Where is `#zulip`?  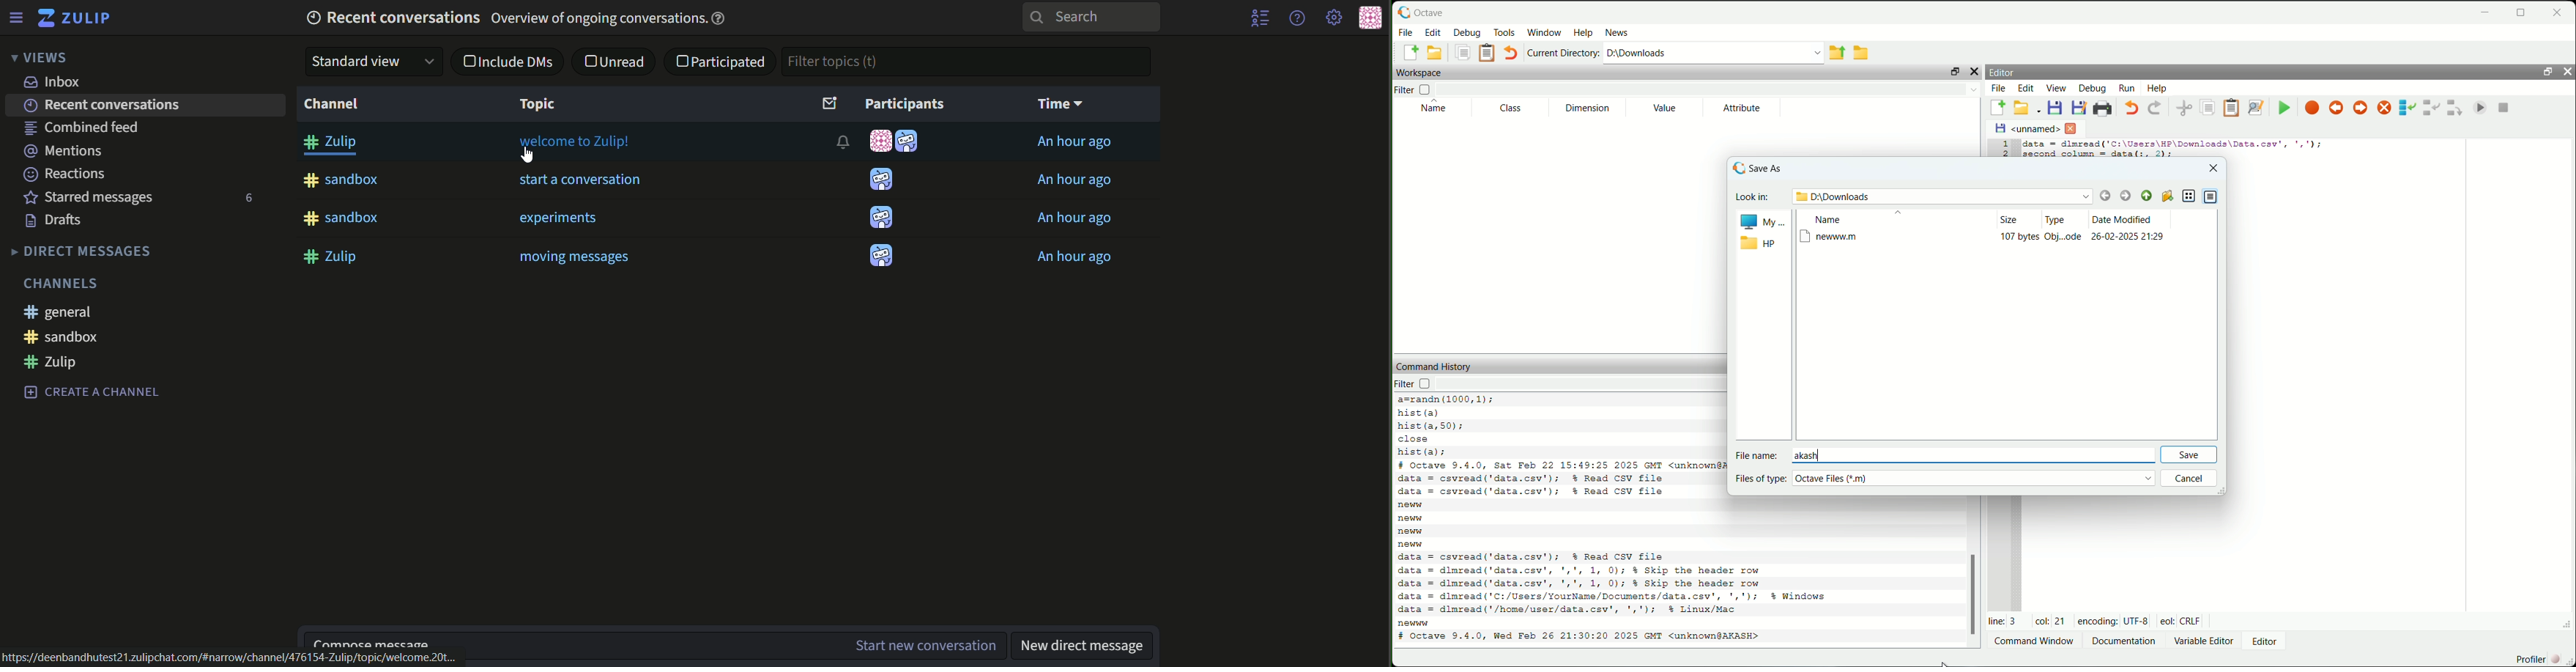 #zulip is located at coordinates (335, 257).